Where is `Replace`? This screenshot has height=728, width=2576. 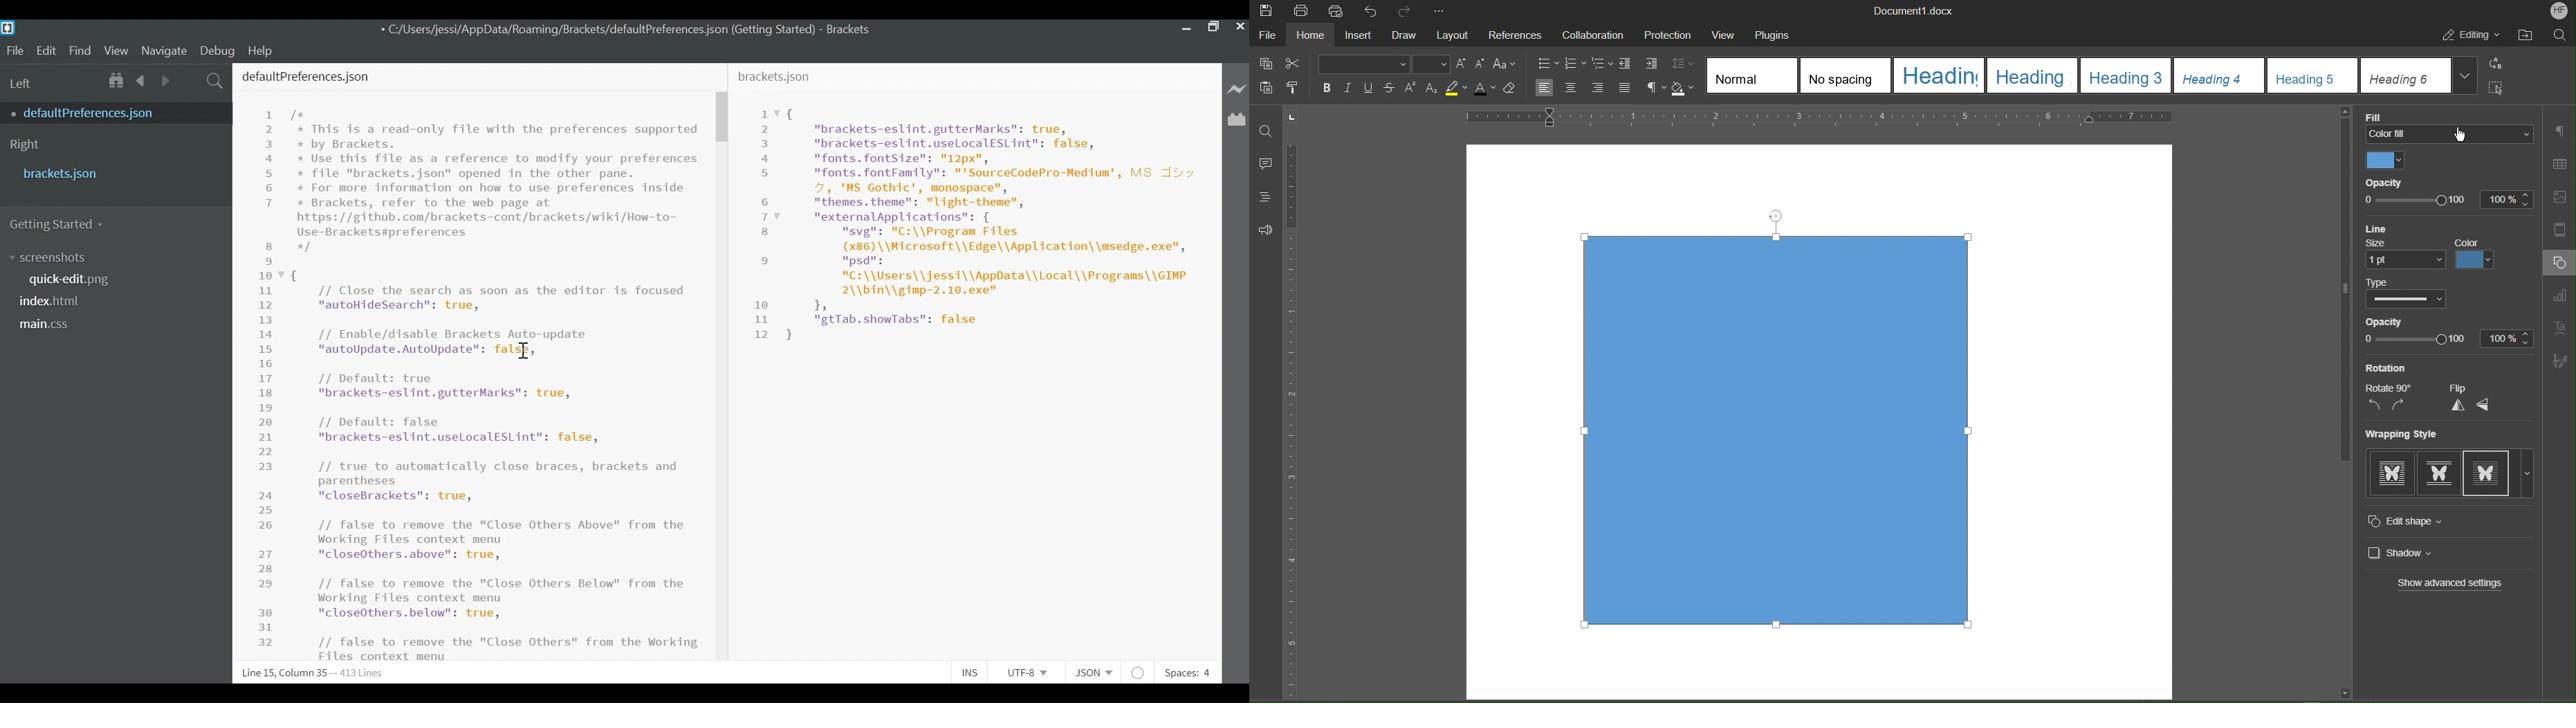 Replace is located at coordinates (2499, 64).